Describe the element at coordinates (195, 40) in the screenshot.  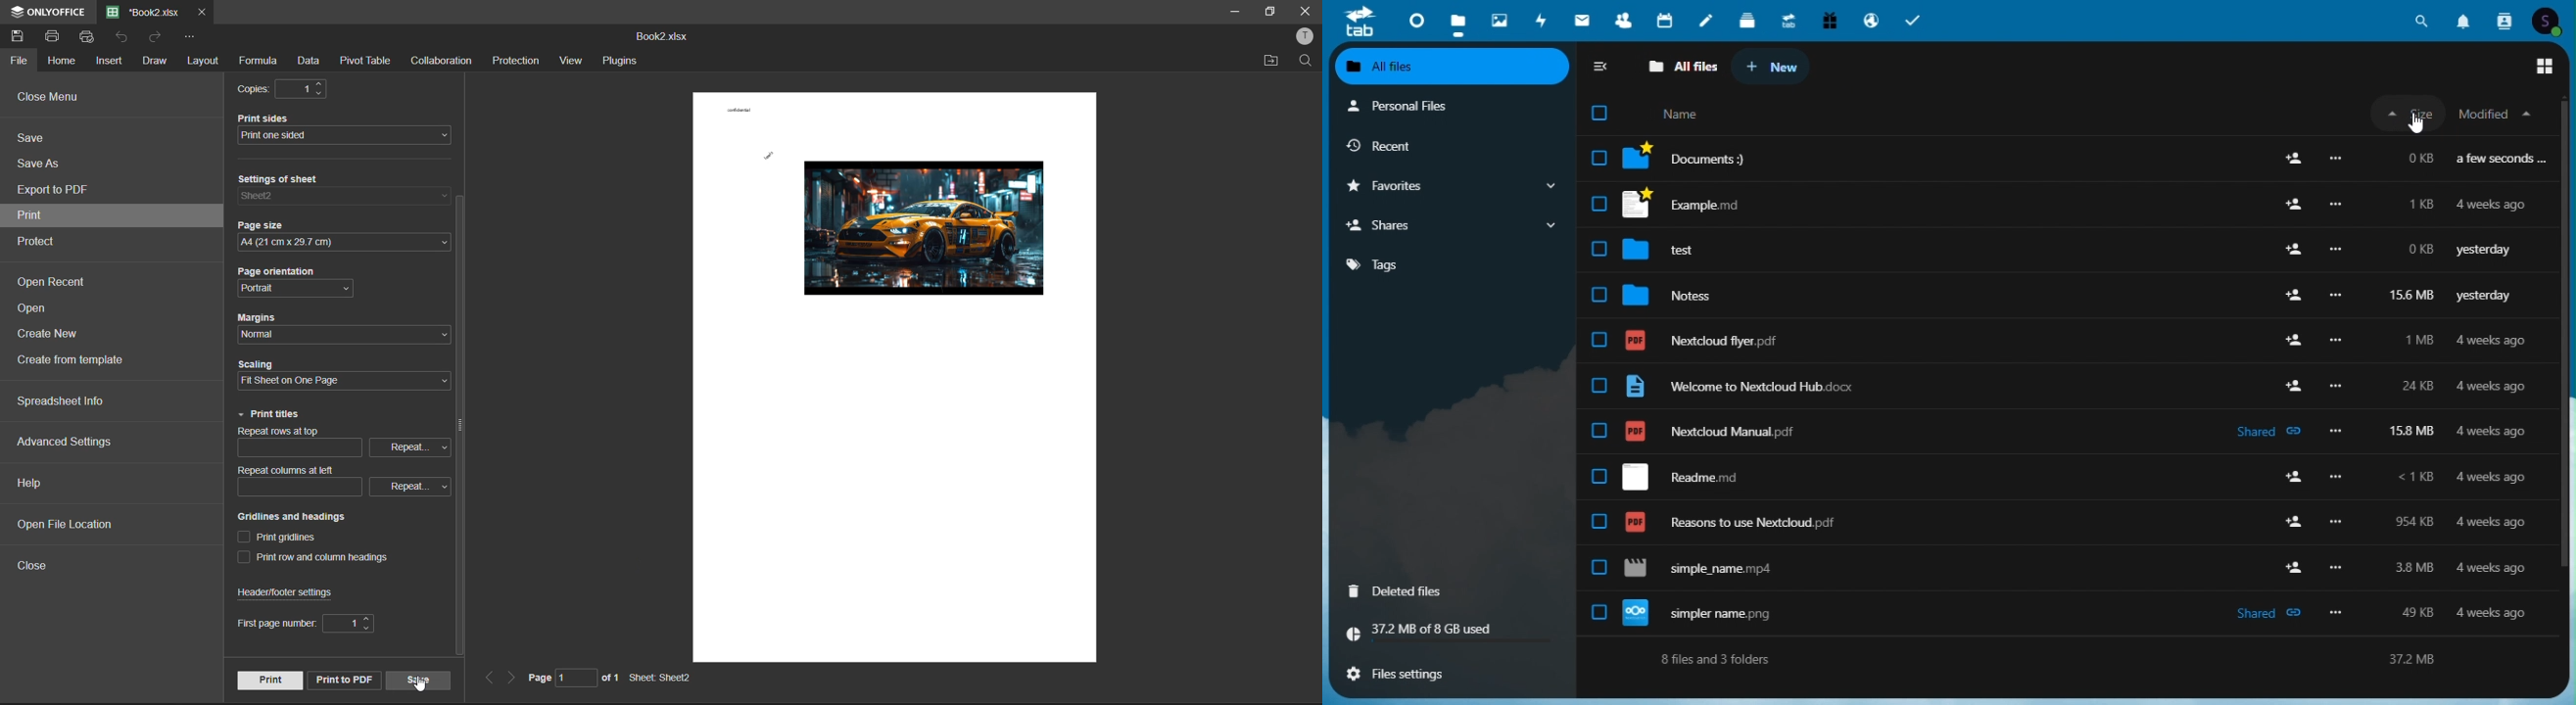
I see `customize quick access toolbar` at that location.